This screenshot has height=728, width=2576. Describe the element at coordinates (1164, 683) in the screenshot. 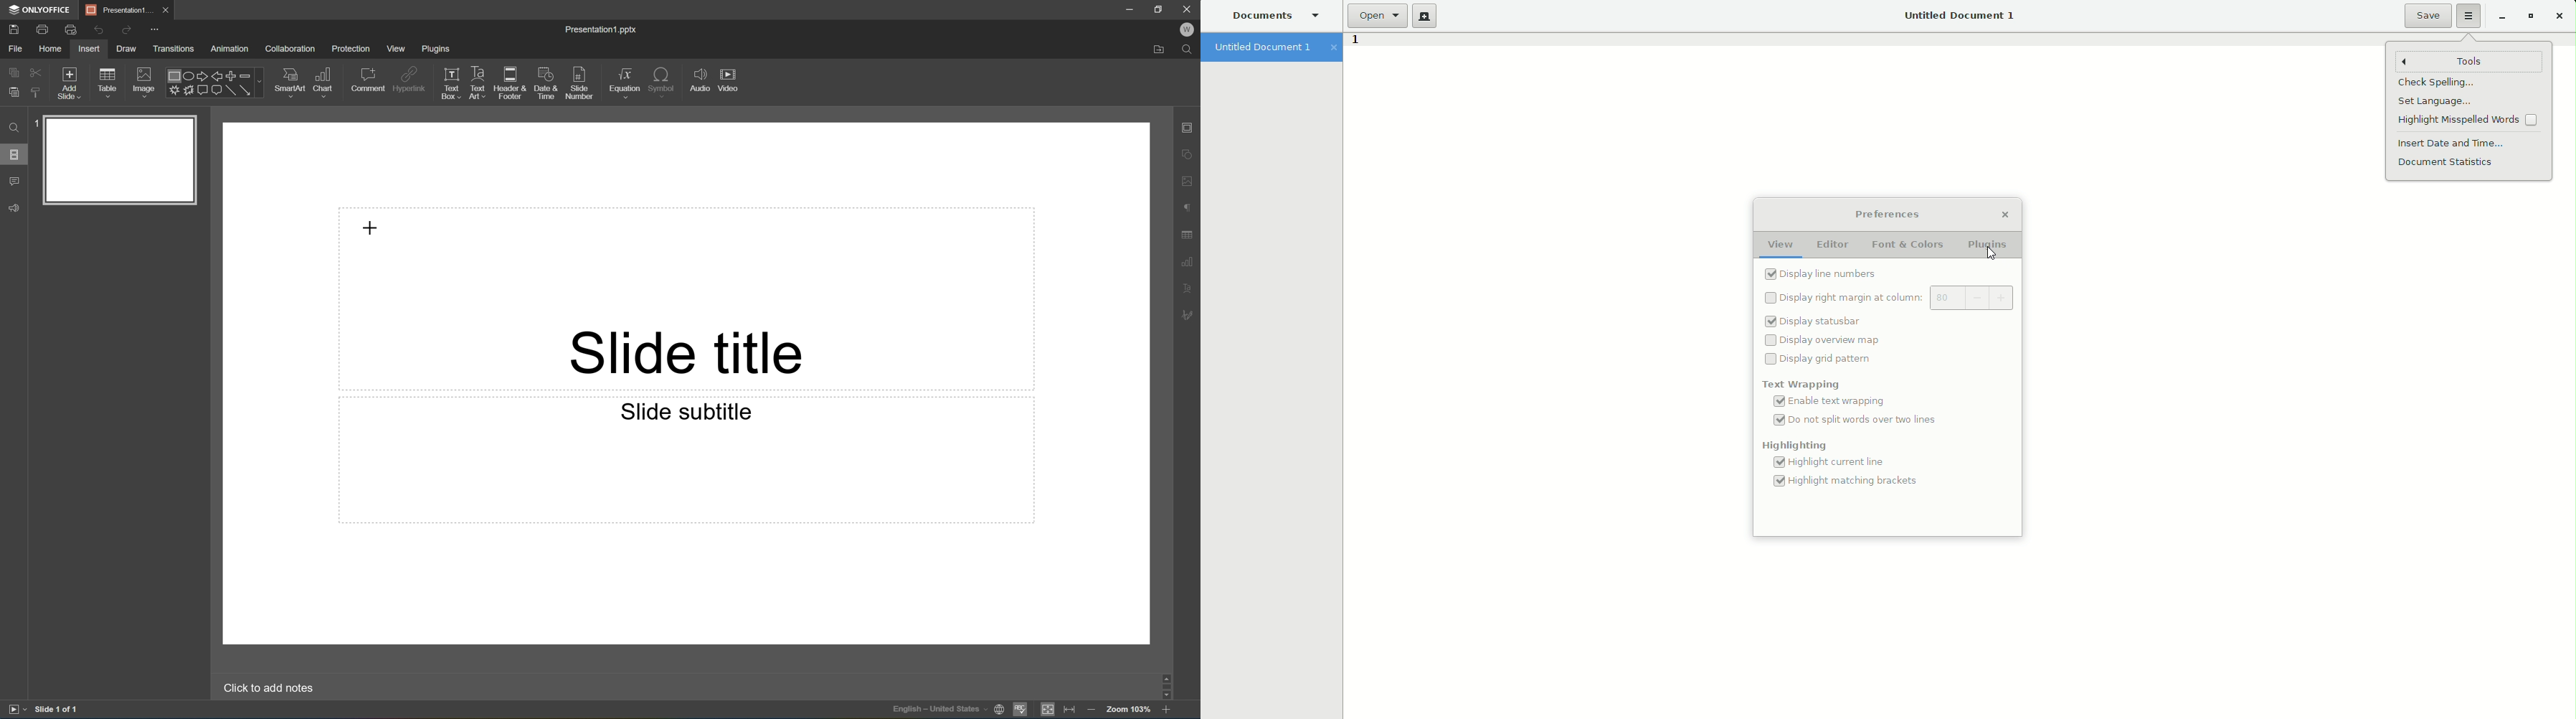

I see `Scroll Bar` at that location.